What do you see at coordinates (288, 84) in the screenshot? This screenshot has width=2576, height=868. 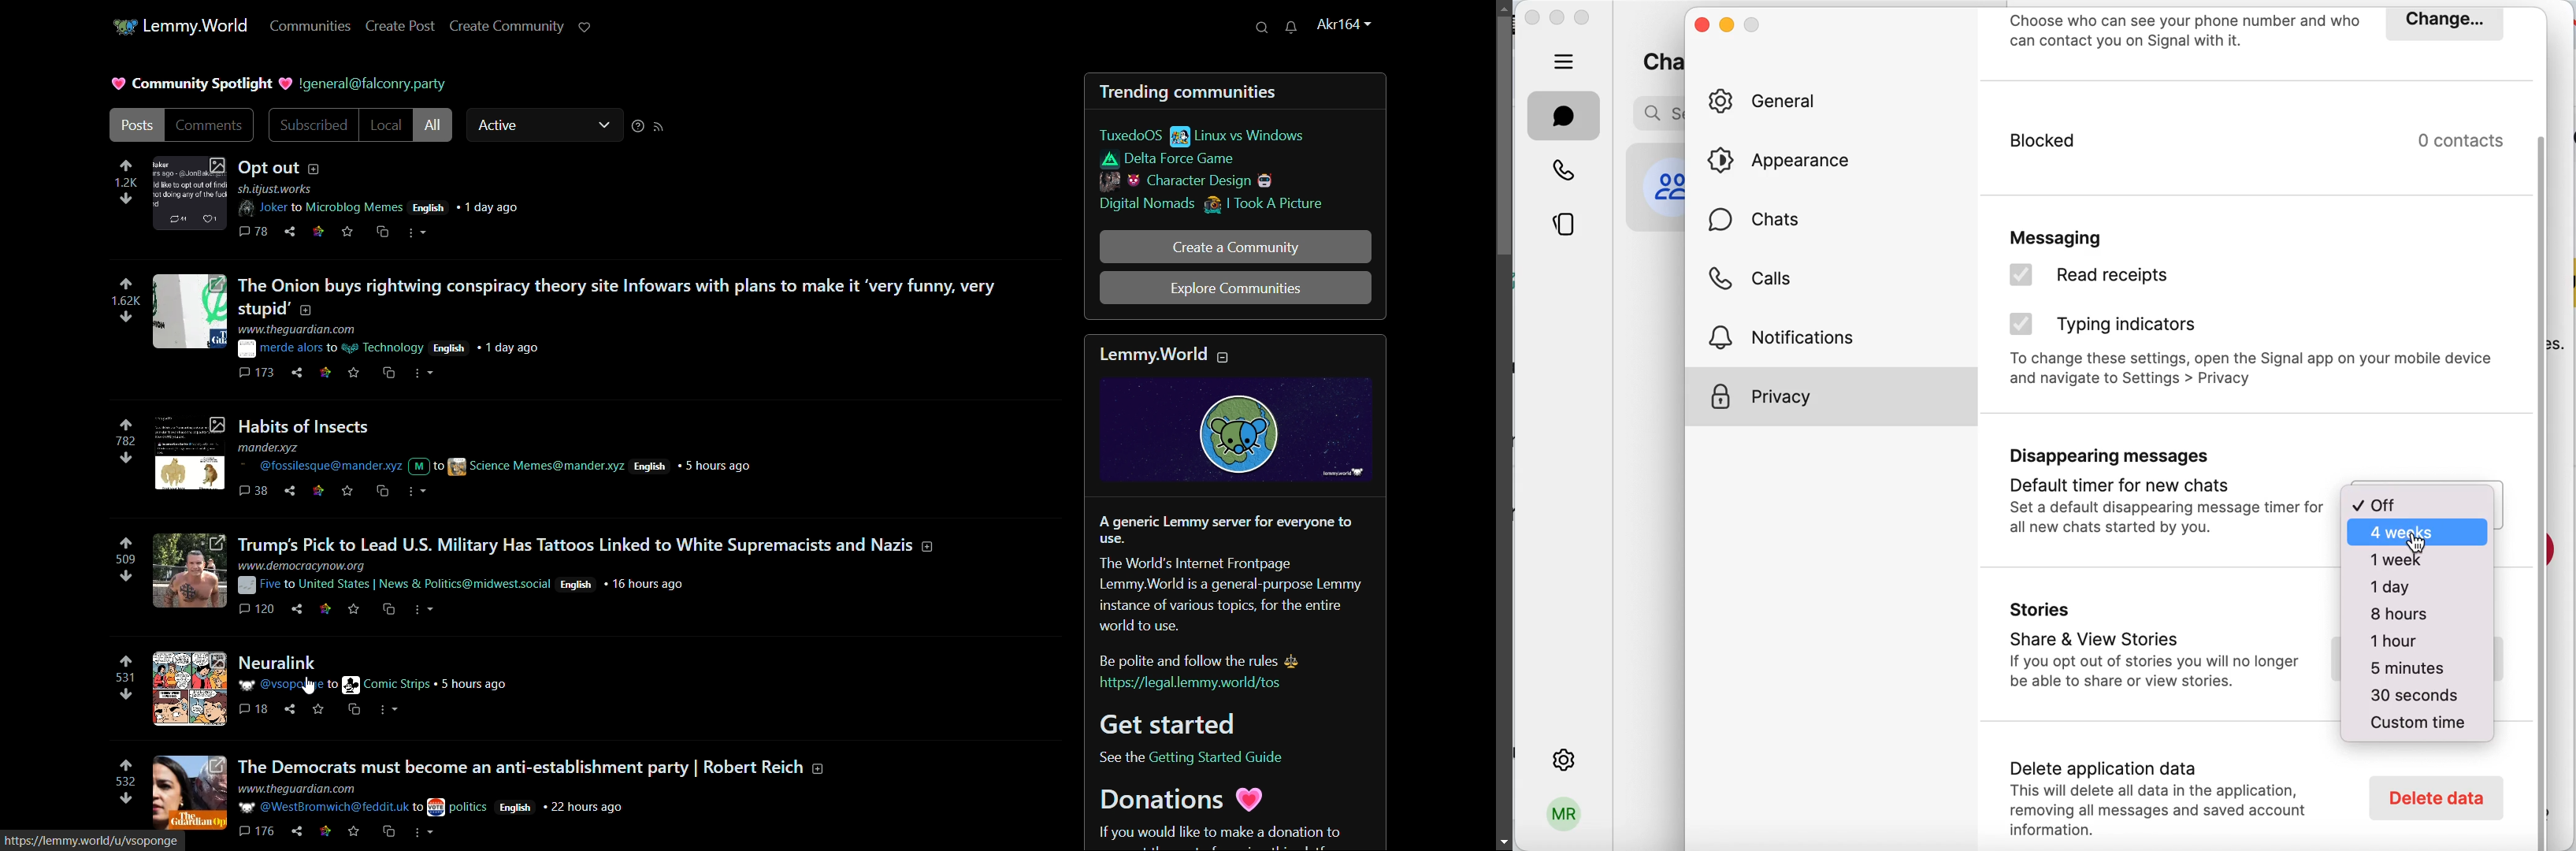 I see `heart` at bounding box center [288, 84].